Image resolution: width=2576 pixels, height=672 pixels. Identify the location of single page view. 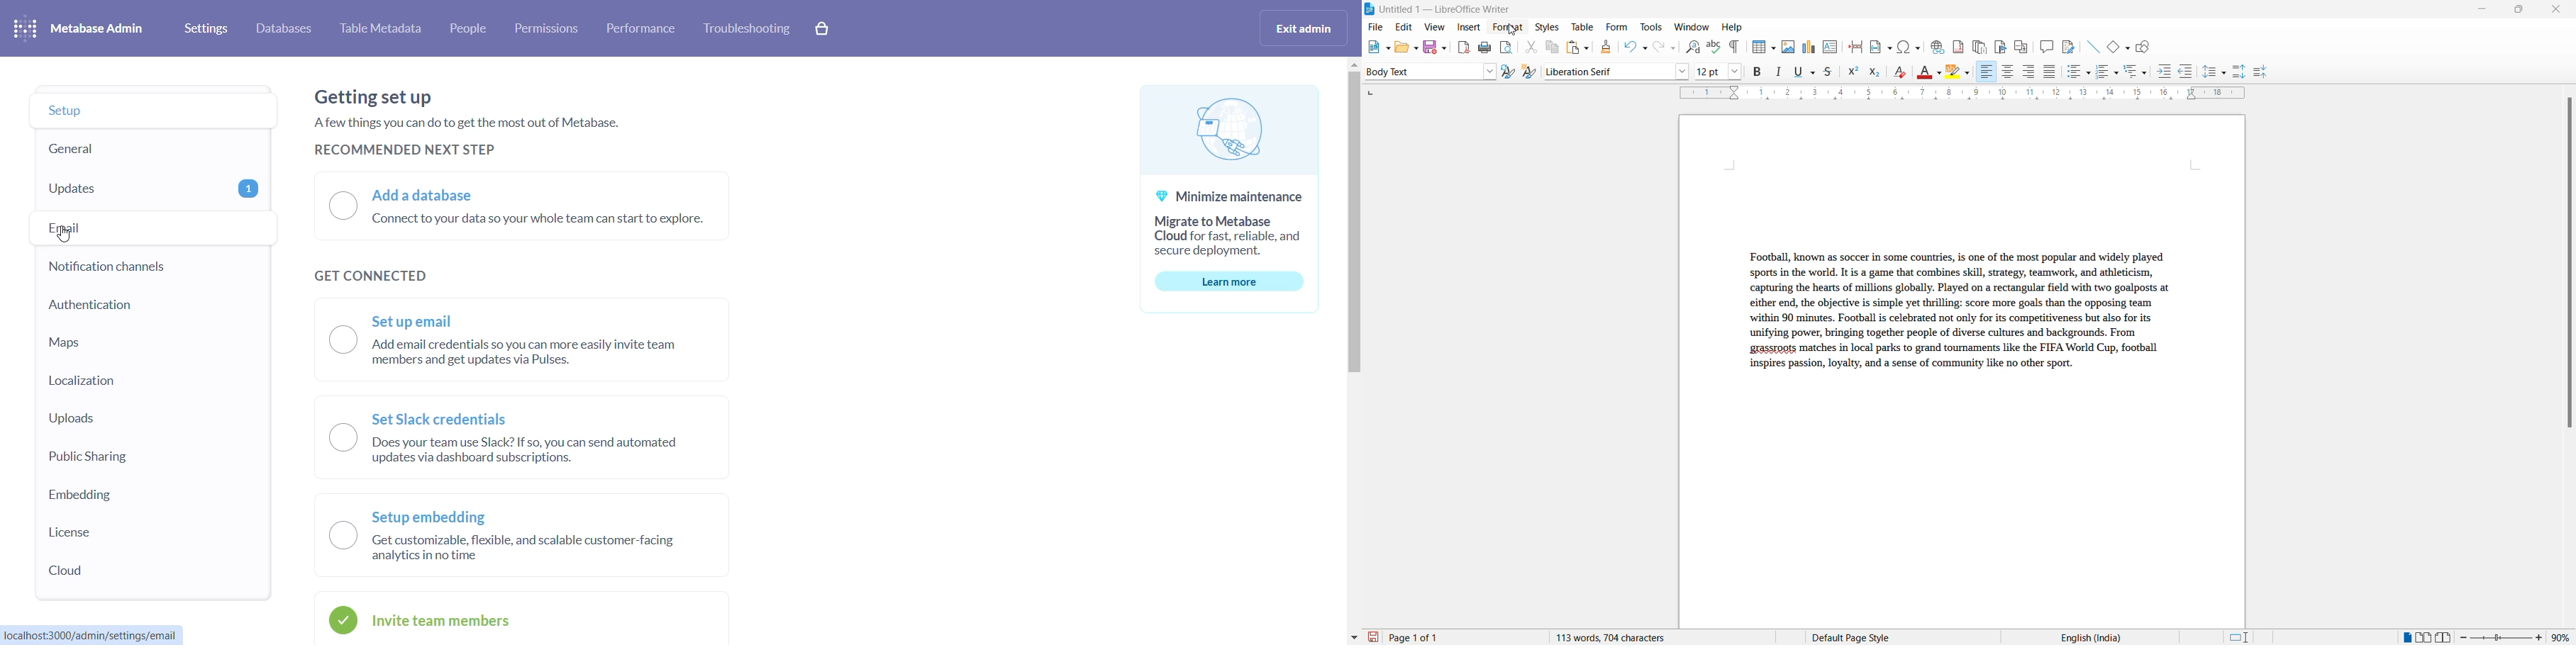
(2406, 637).